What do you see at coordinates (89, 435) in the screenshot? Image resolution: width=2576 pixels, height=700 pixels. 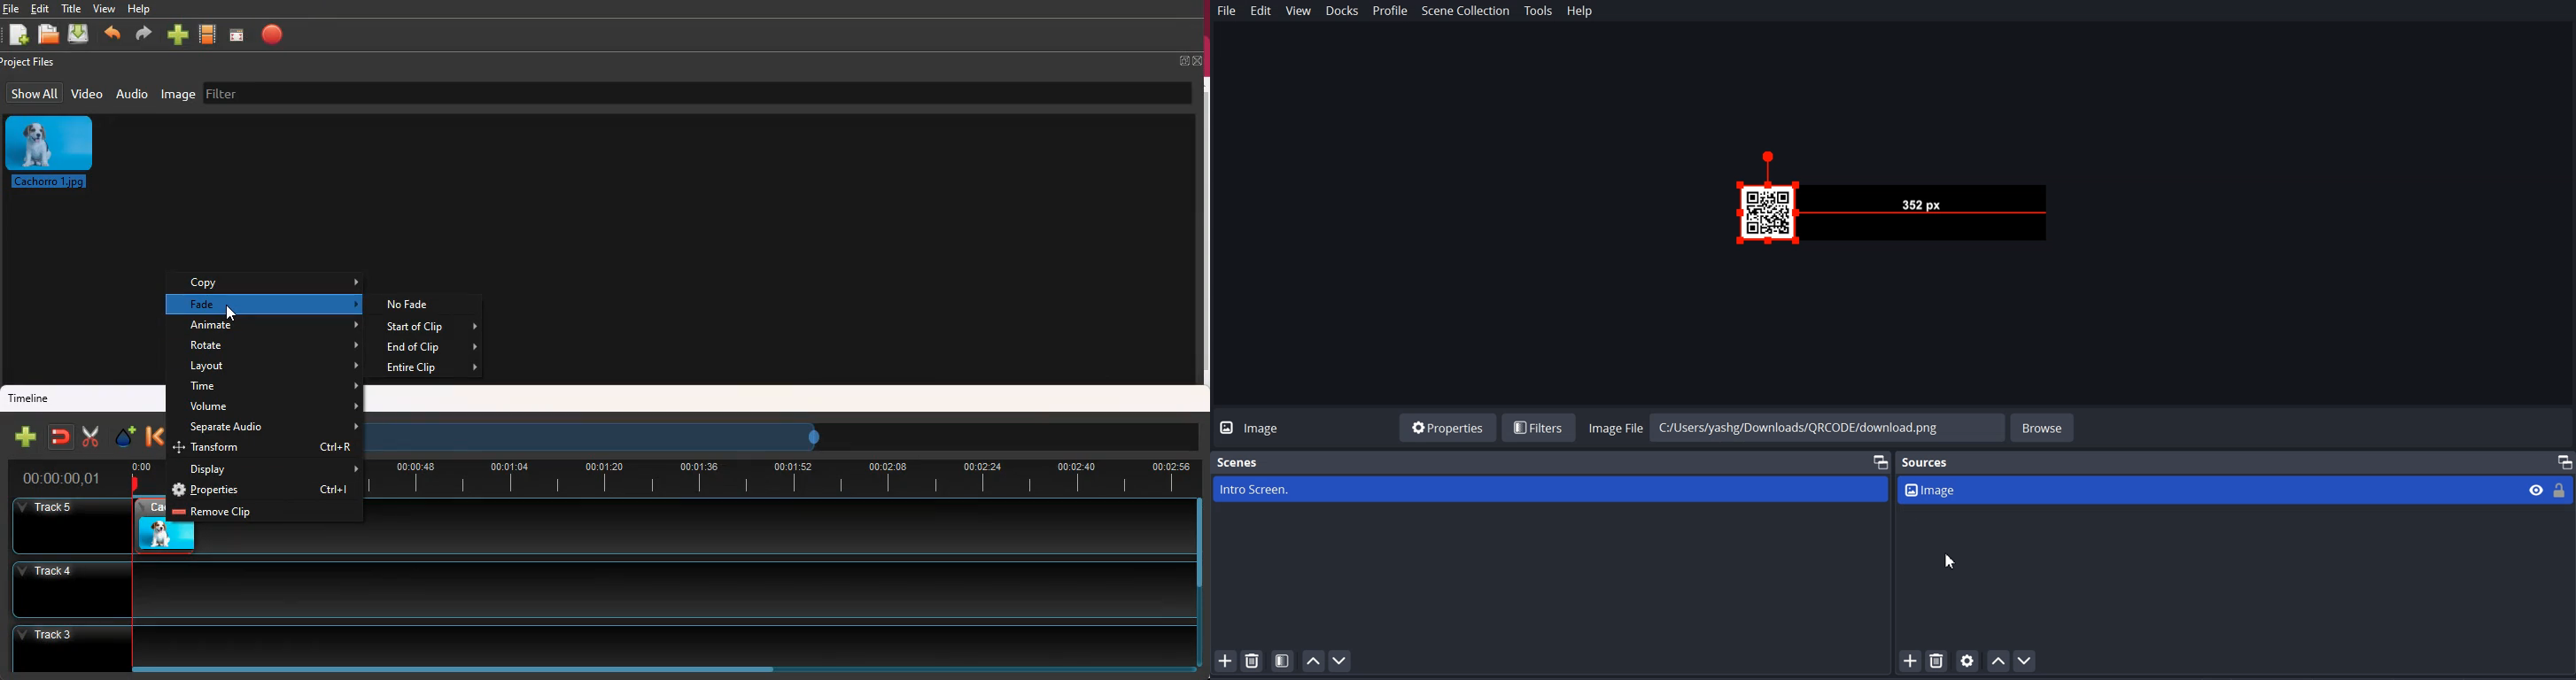 I see `cut` at bounding box center [89, 435].